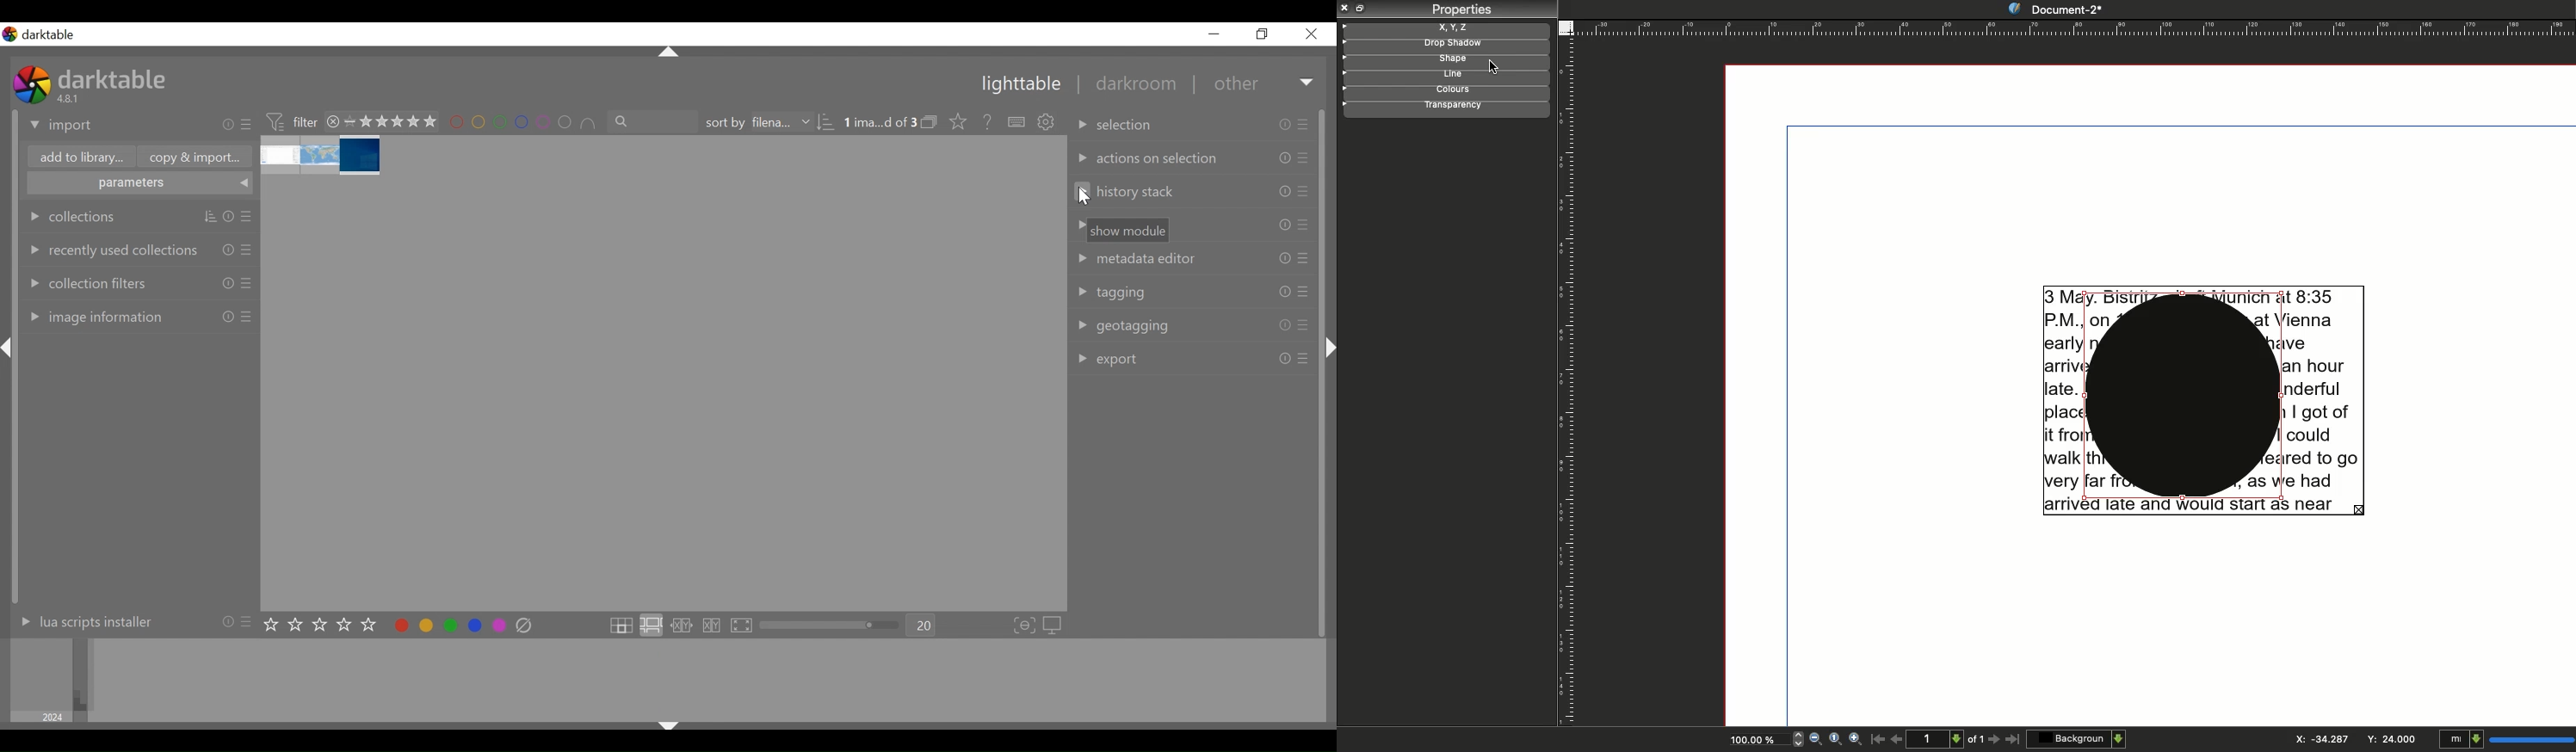 This screenshot has height=756, width=2576. I want to click on presets, so click(248, 283).